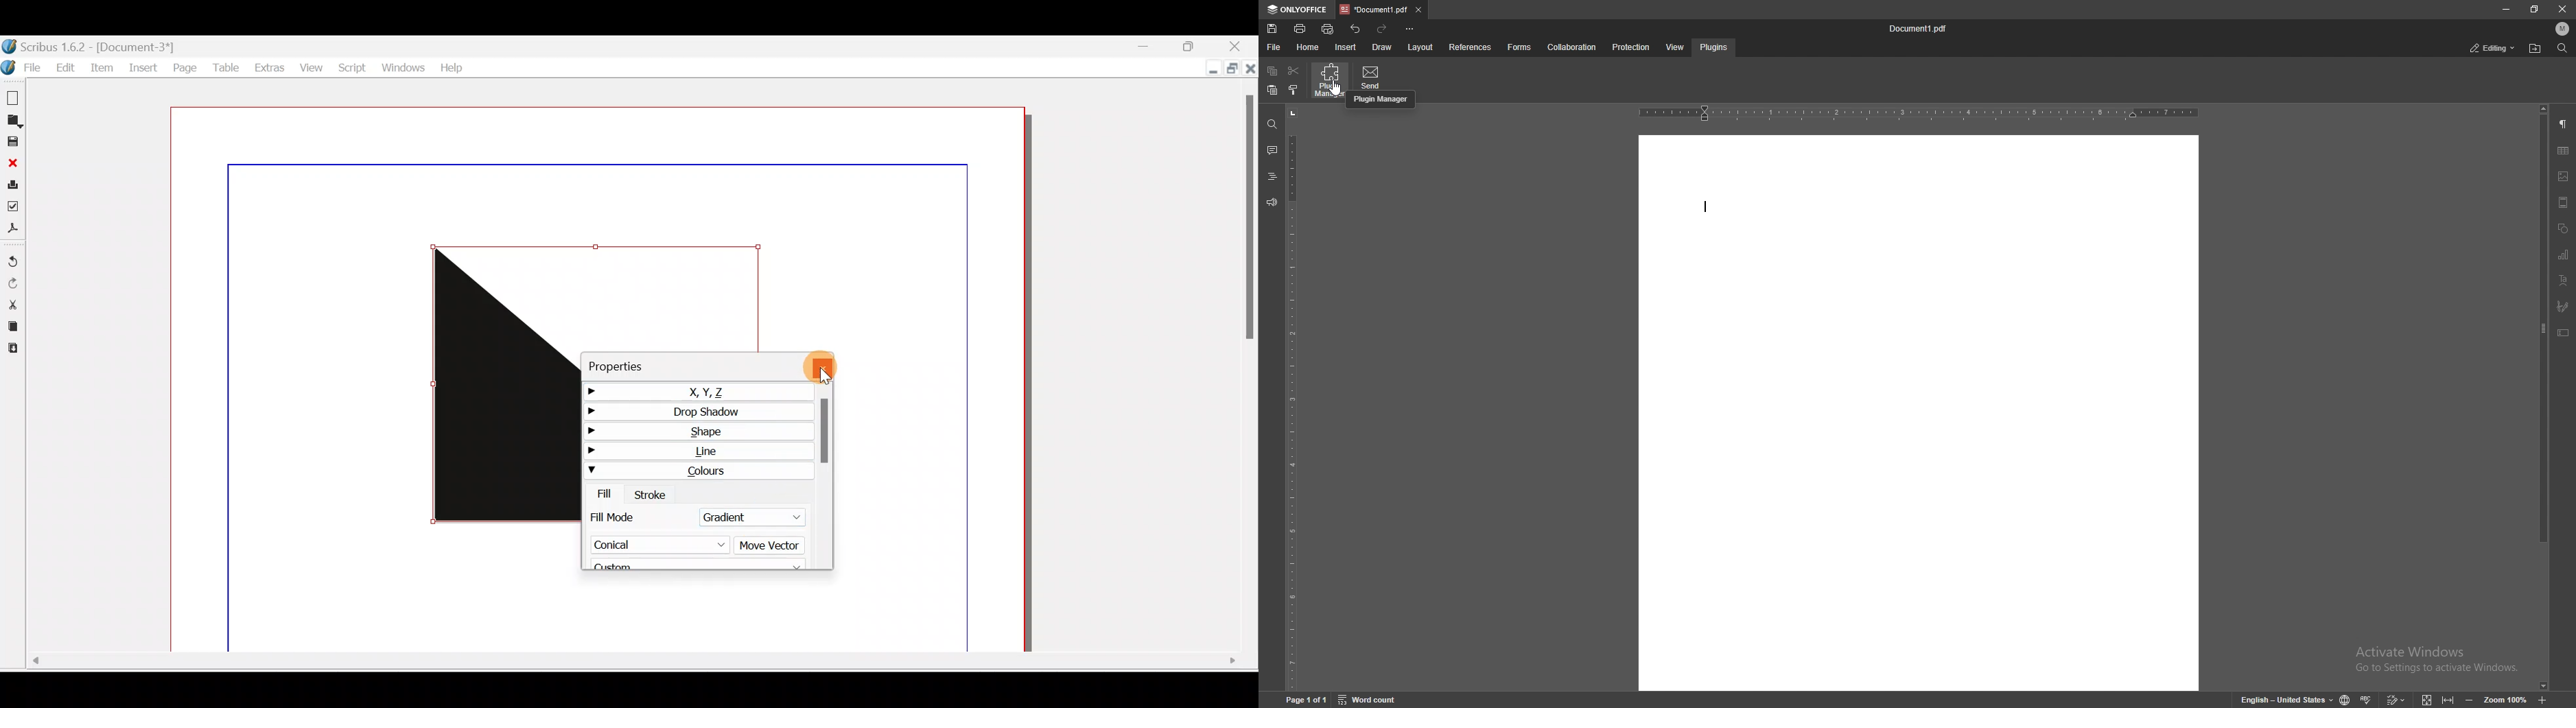 The image size is (2576, 728). Describe the element at coordinates (64, 66) in the screenshot. I see `Edit` at that location.